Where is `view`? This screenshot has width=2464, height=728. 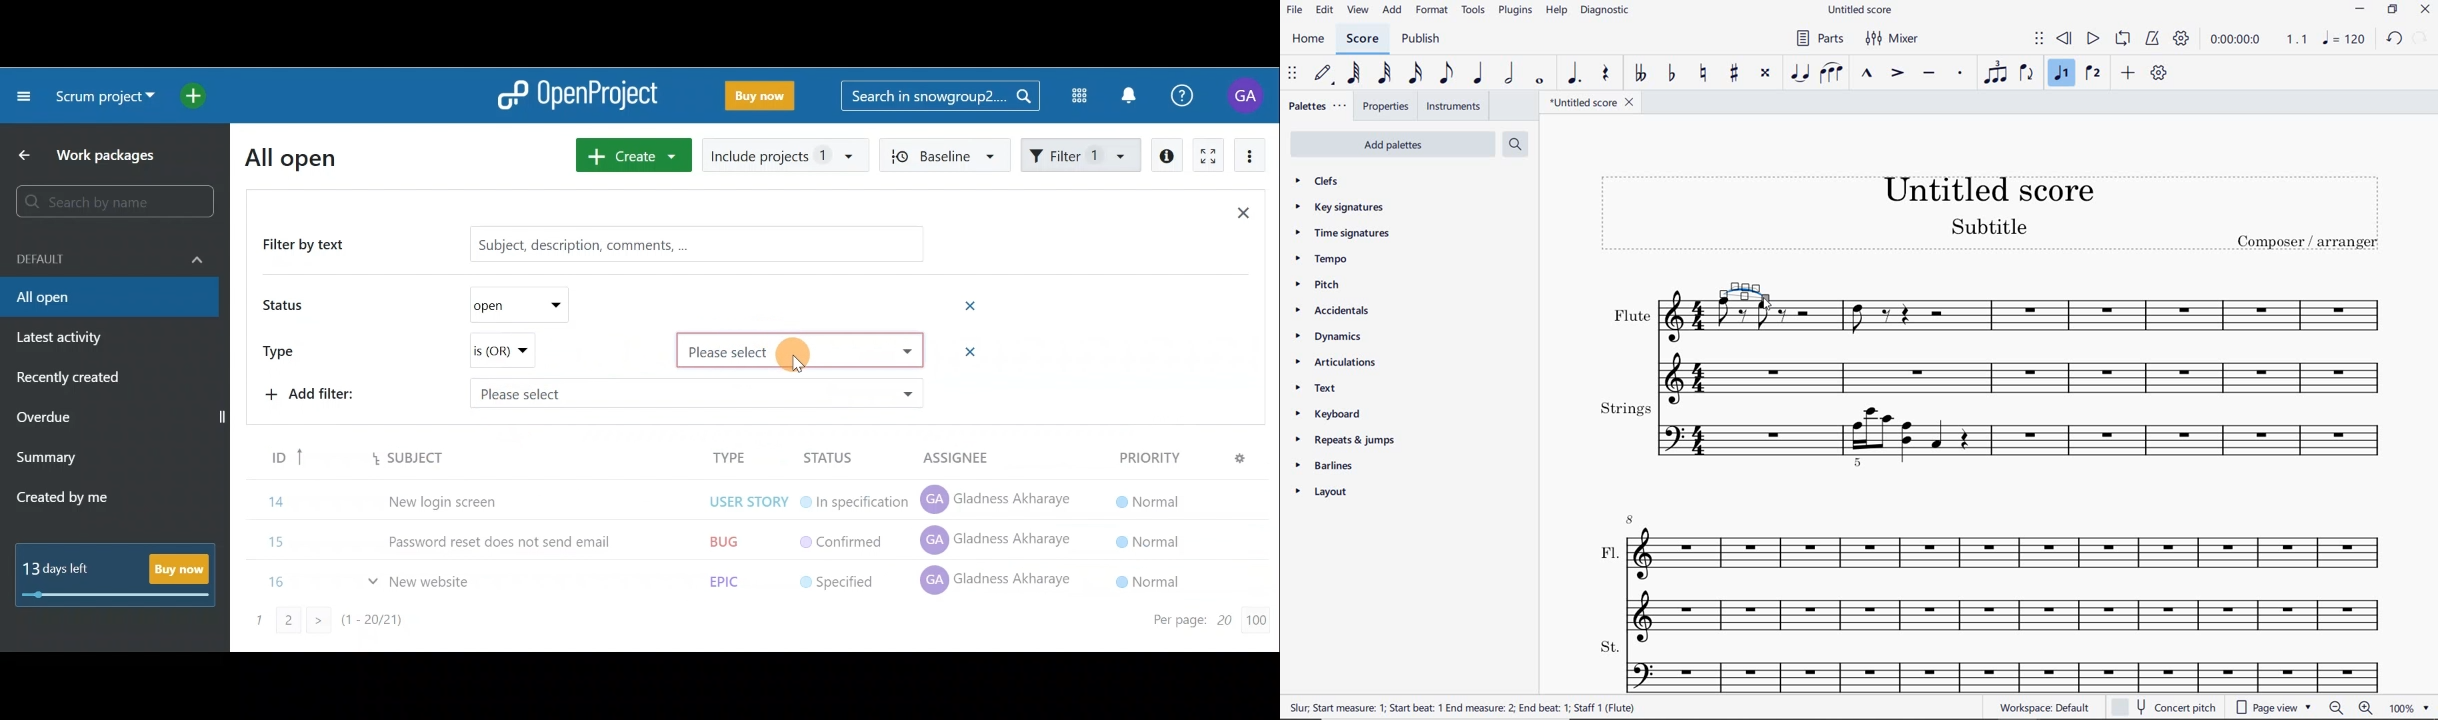 view is located at coordinates (1357, 10).